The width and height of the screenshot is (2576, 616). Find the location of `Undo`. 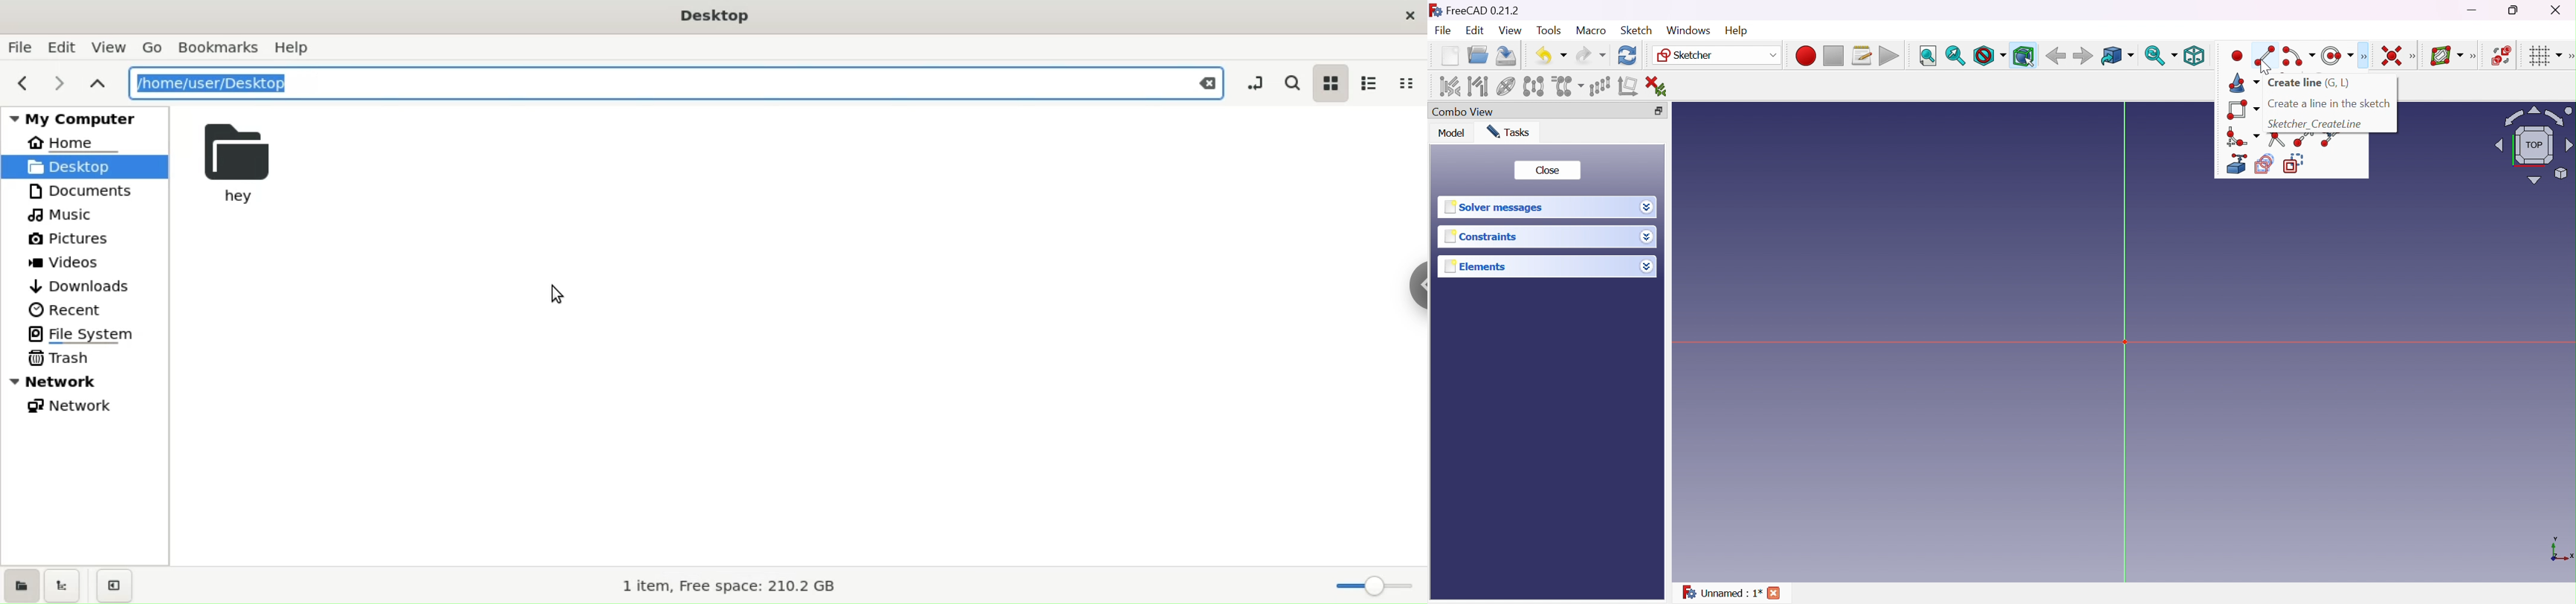

Undo is located at coordinates (1551, 55).